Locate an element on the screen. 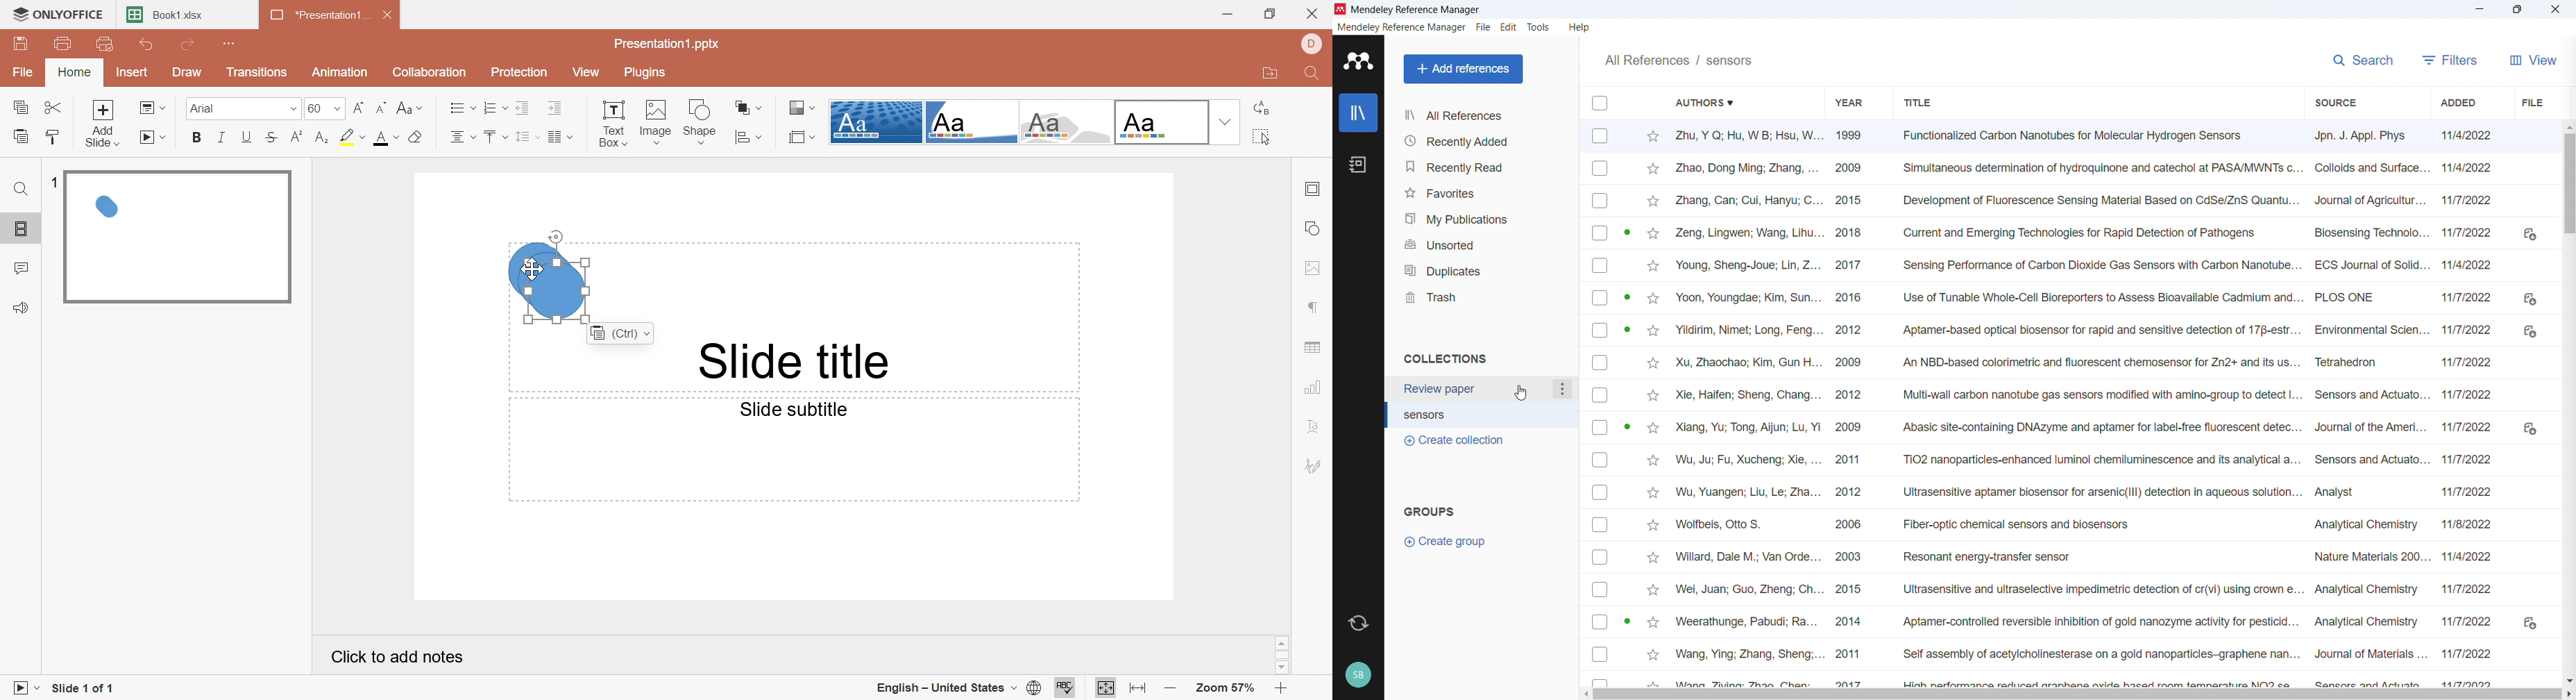 Image resolution: width=2576 pixels, height=700 pixels. Close is located at coordinates (1316, 10).